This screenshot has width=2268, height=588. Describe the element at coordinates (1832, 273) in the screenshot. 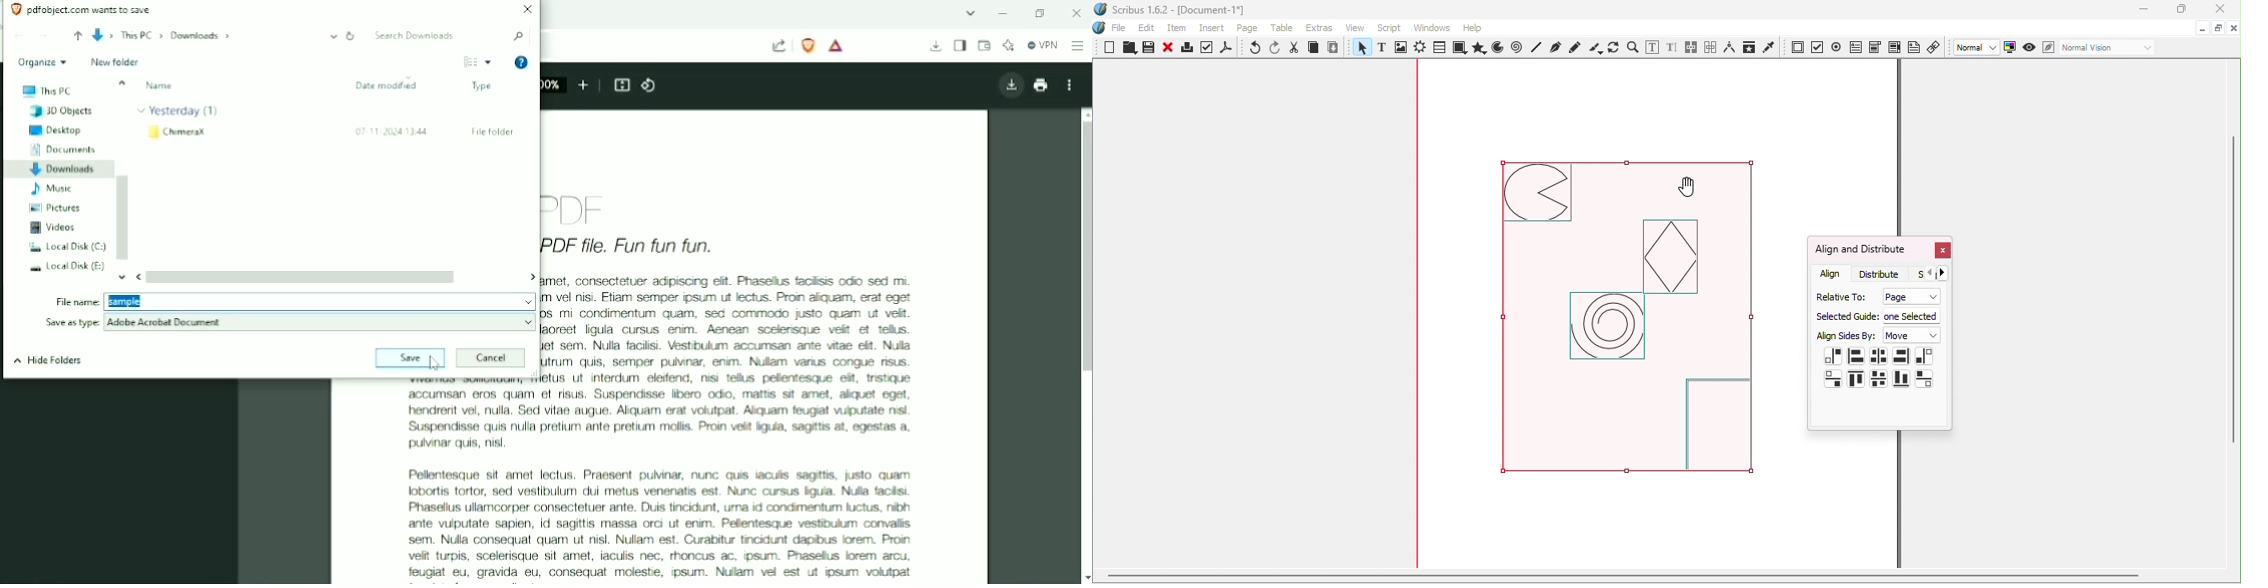

I see `Align` at that location.